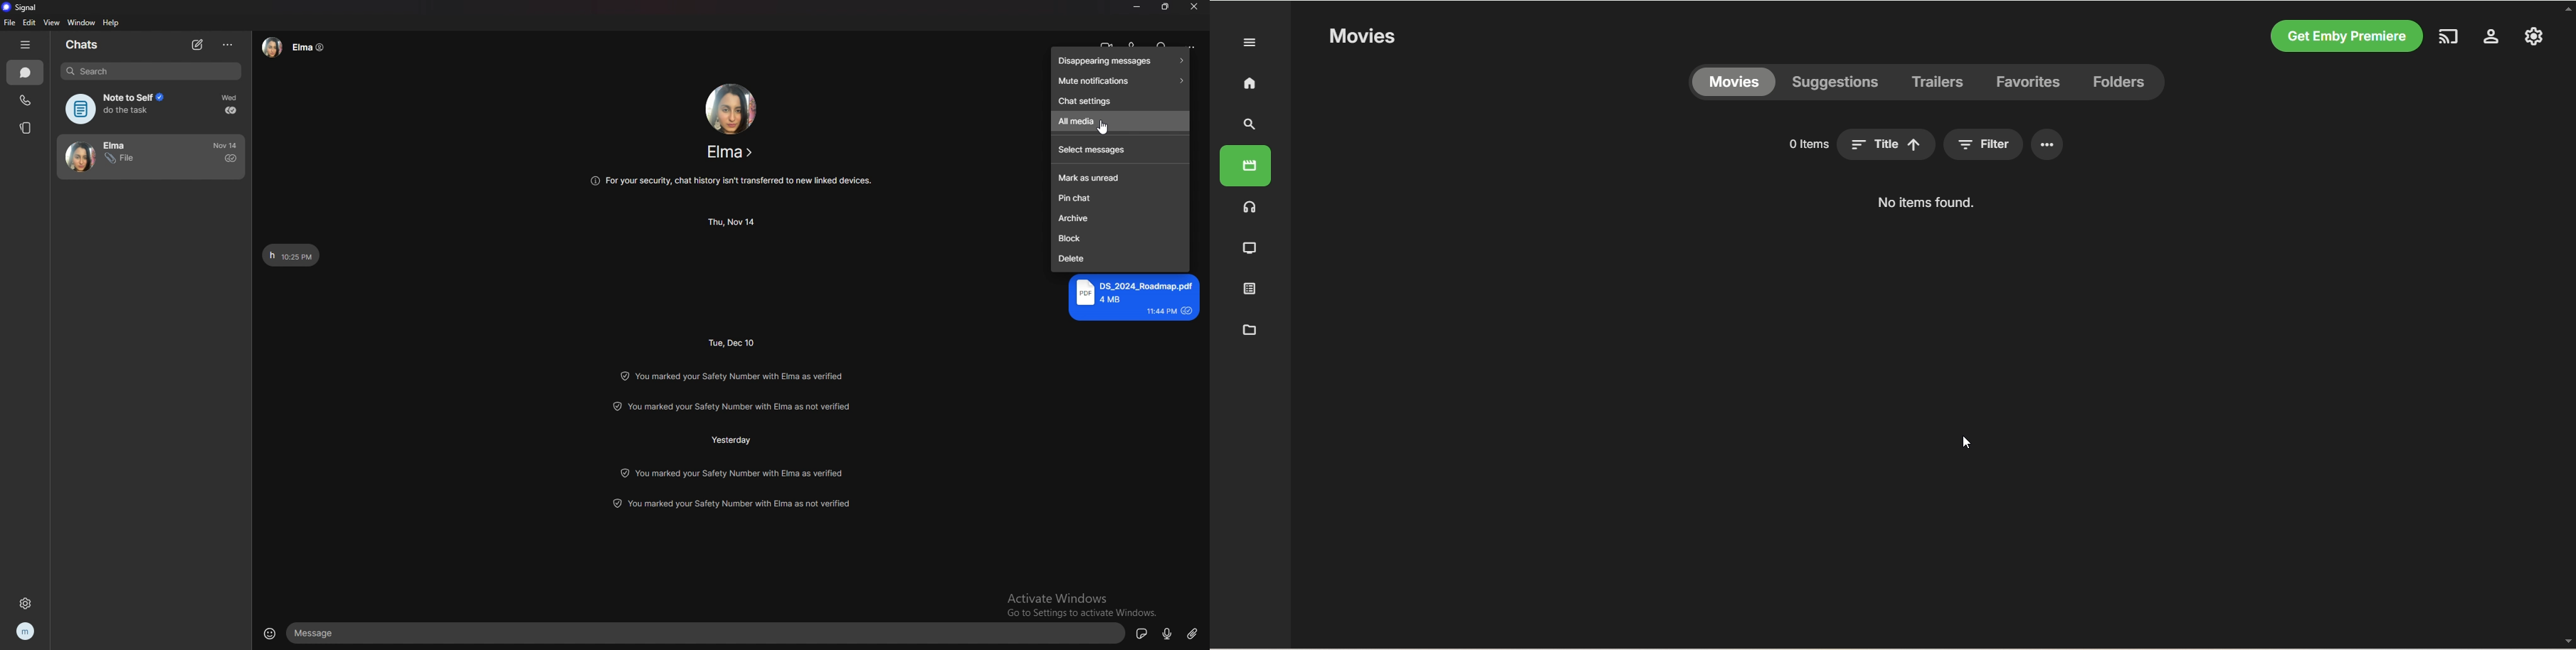 The height and width of the screenshot is (672, 2576). What do you see at coordinates (291, 255) in the screenshot?
I see `text` at bounding box center [291, 255].